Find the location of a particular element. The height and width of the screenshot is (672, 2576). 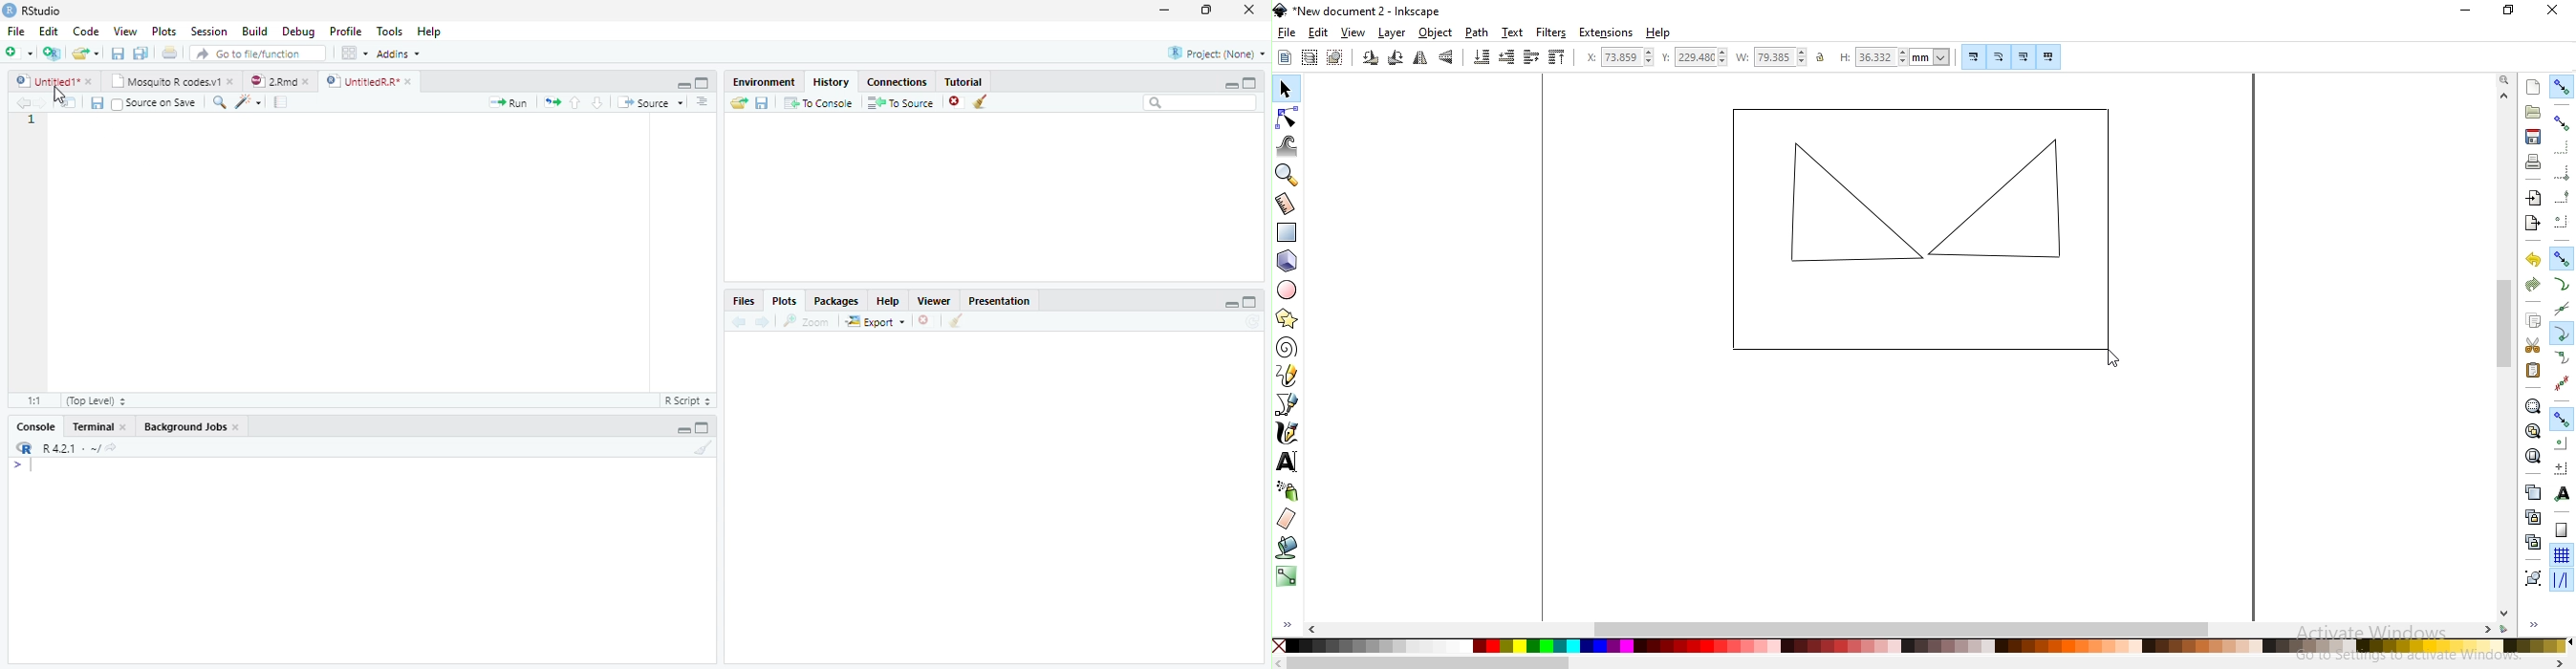

Create a project is located at coordinates (51, 53).